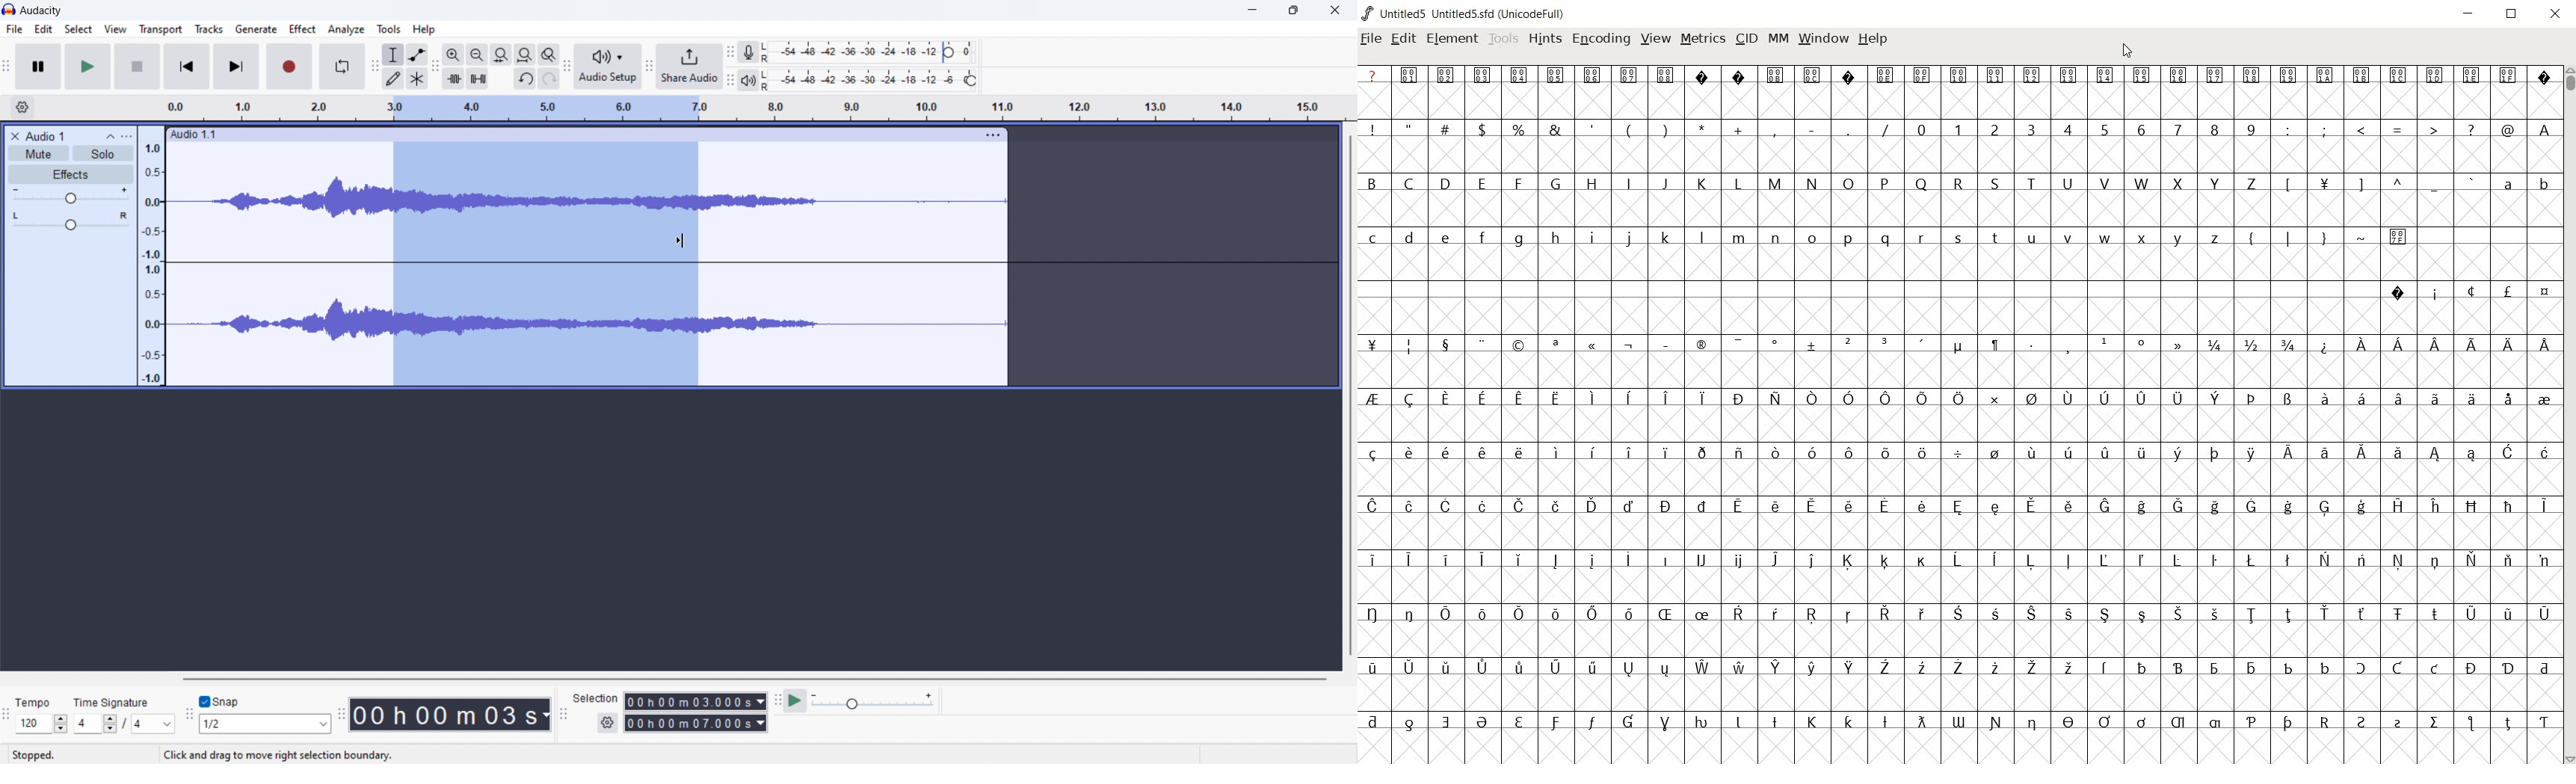  Describe the element at coordinates (1556, 668) in the screenshot. I see `Symbol` at that location.